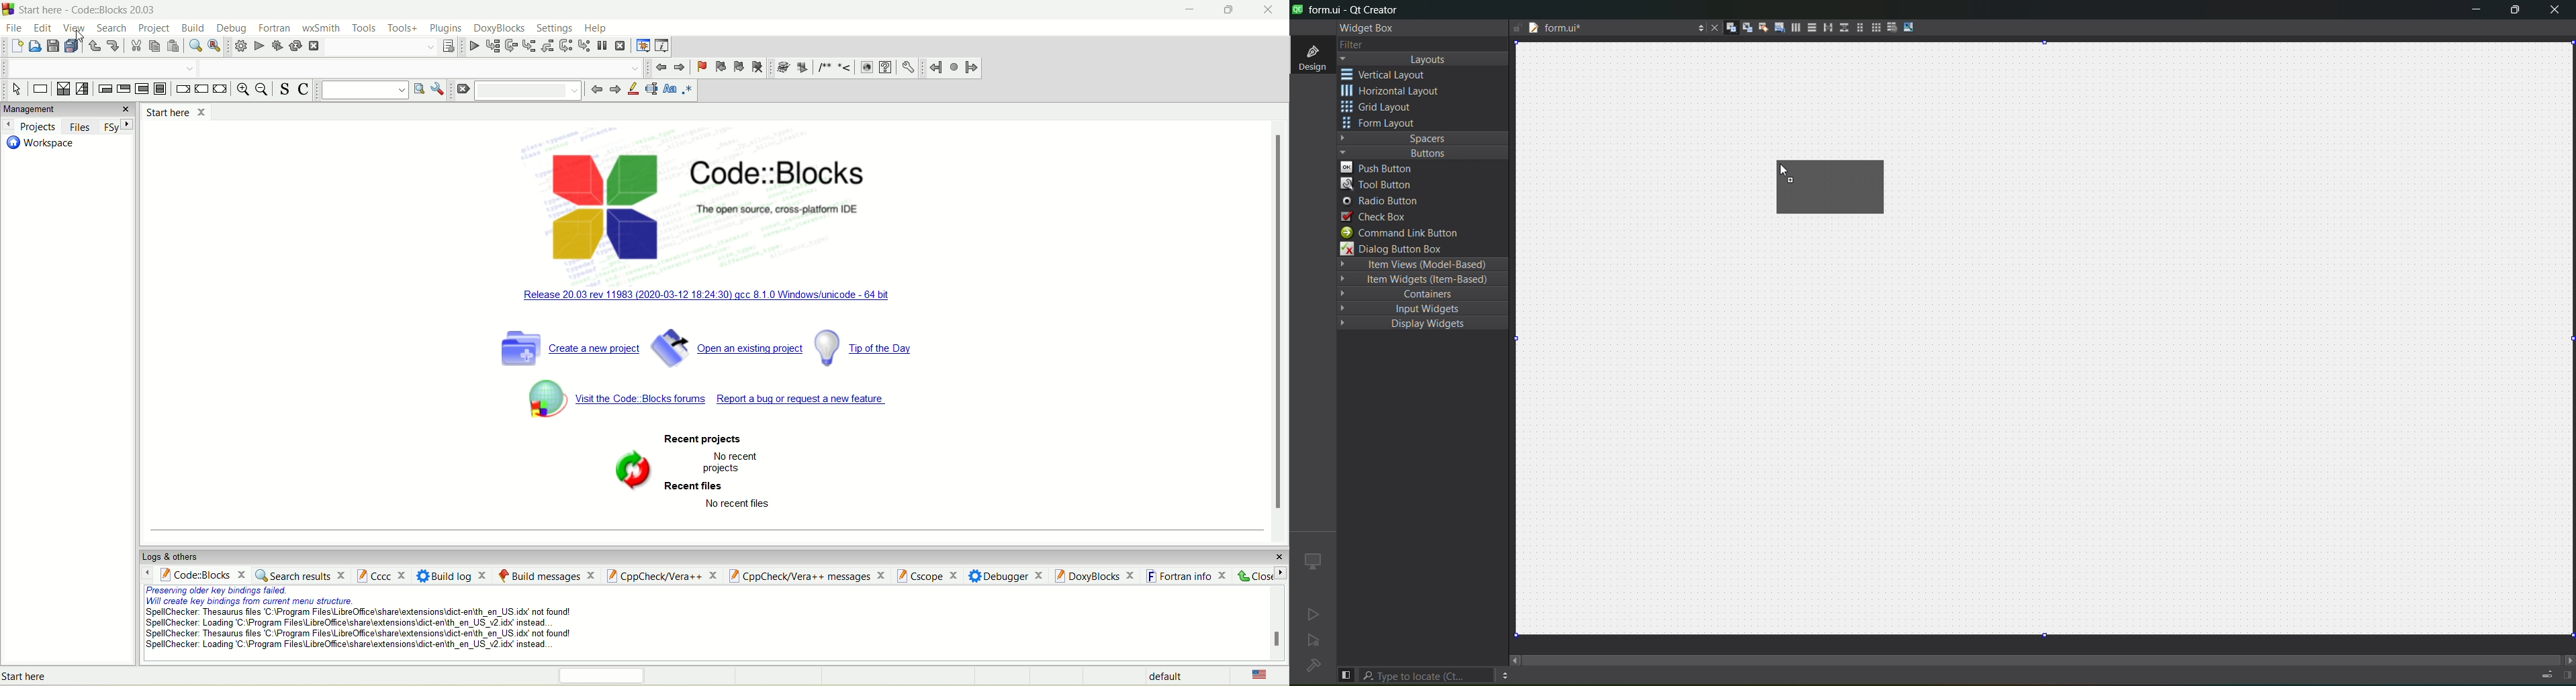 Image resolution: width=2576 pixels, height=700 pixels. What do you see at coordinates (54, 109) in the screenshot?
I see `management` at bounding box center [54, 109].